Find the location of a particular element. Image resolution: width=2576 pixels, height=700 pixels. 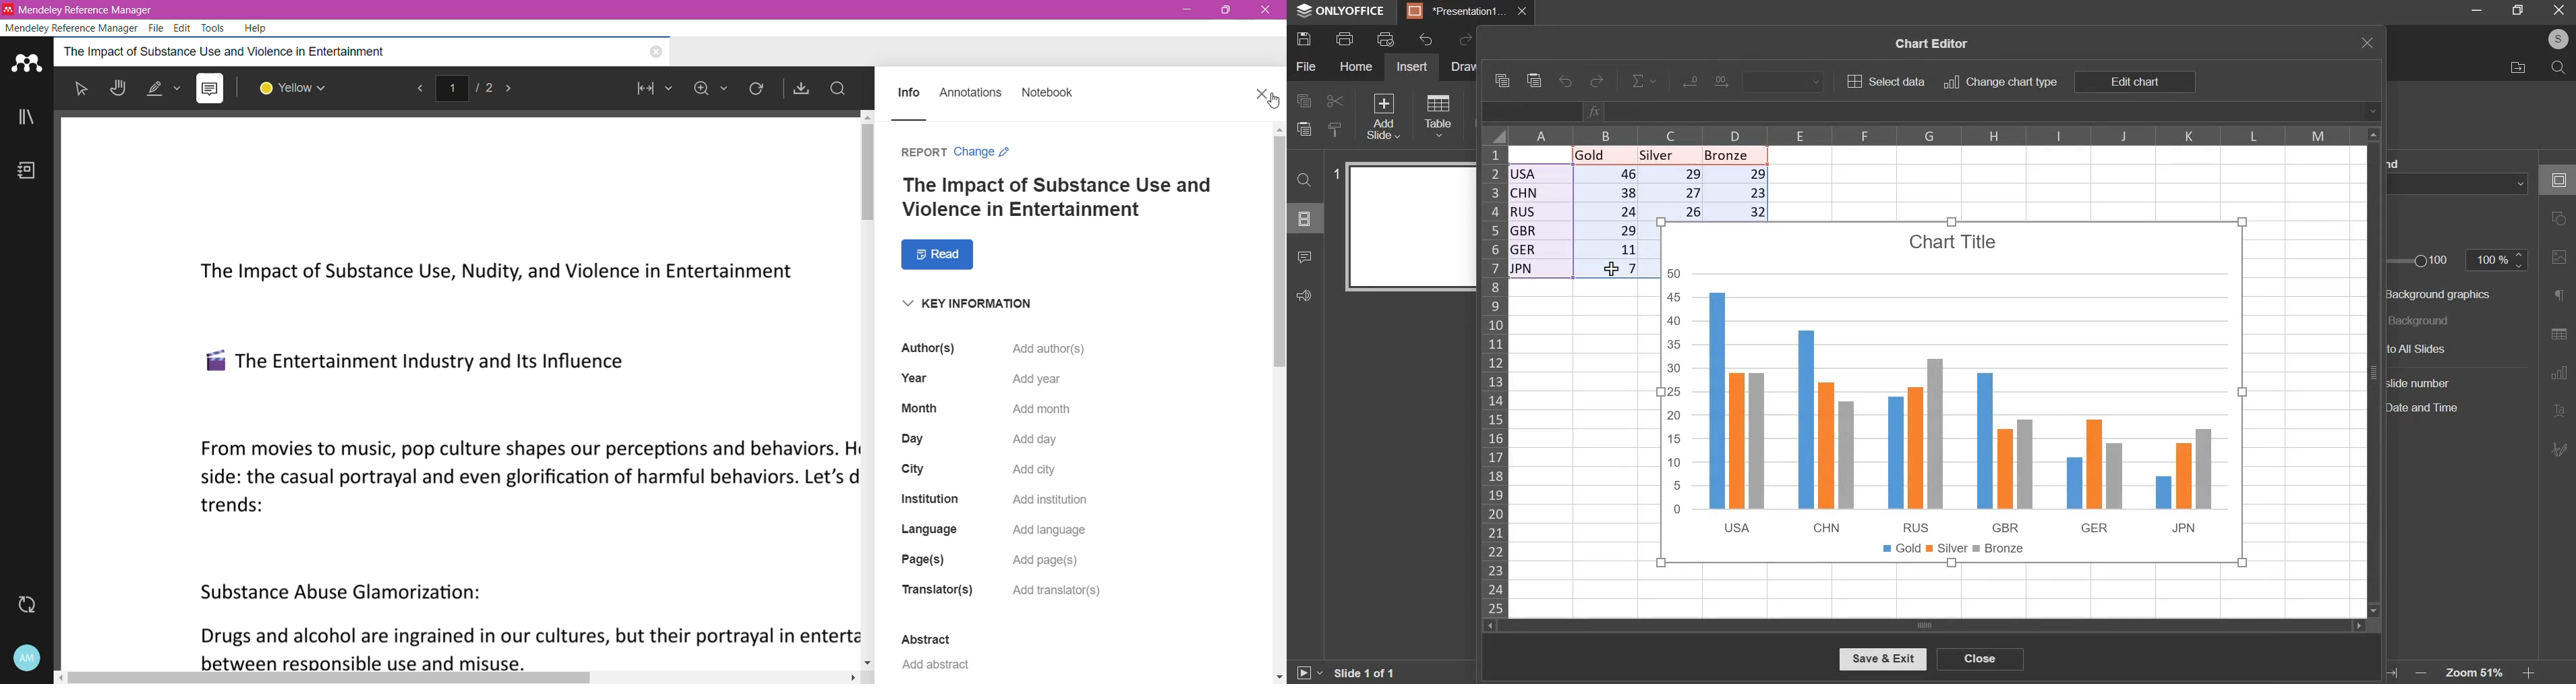

shape settings is located at coordinates (2562, 219).